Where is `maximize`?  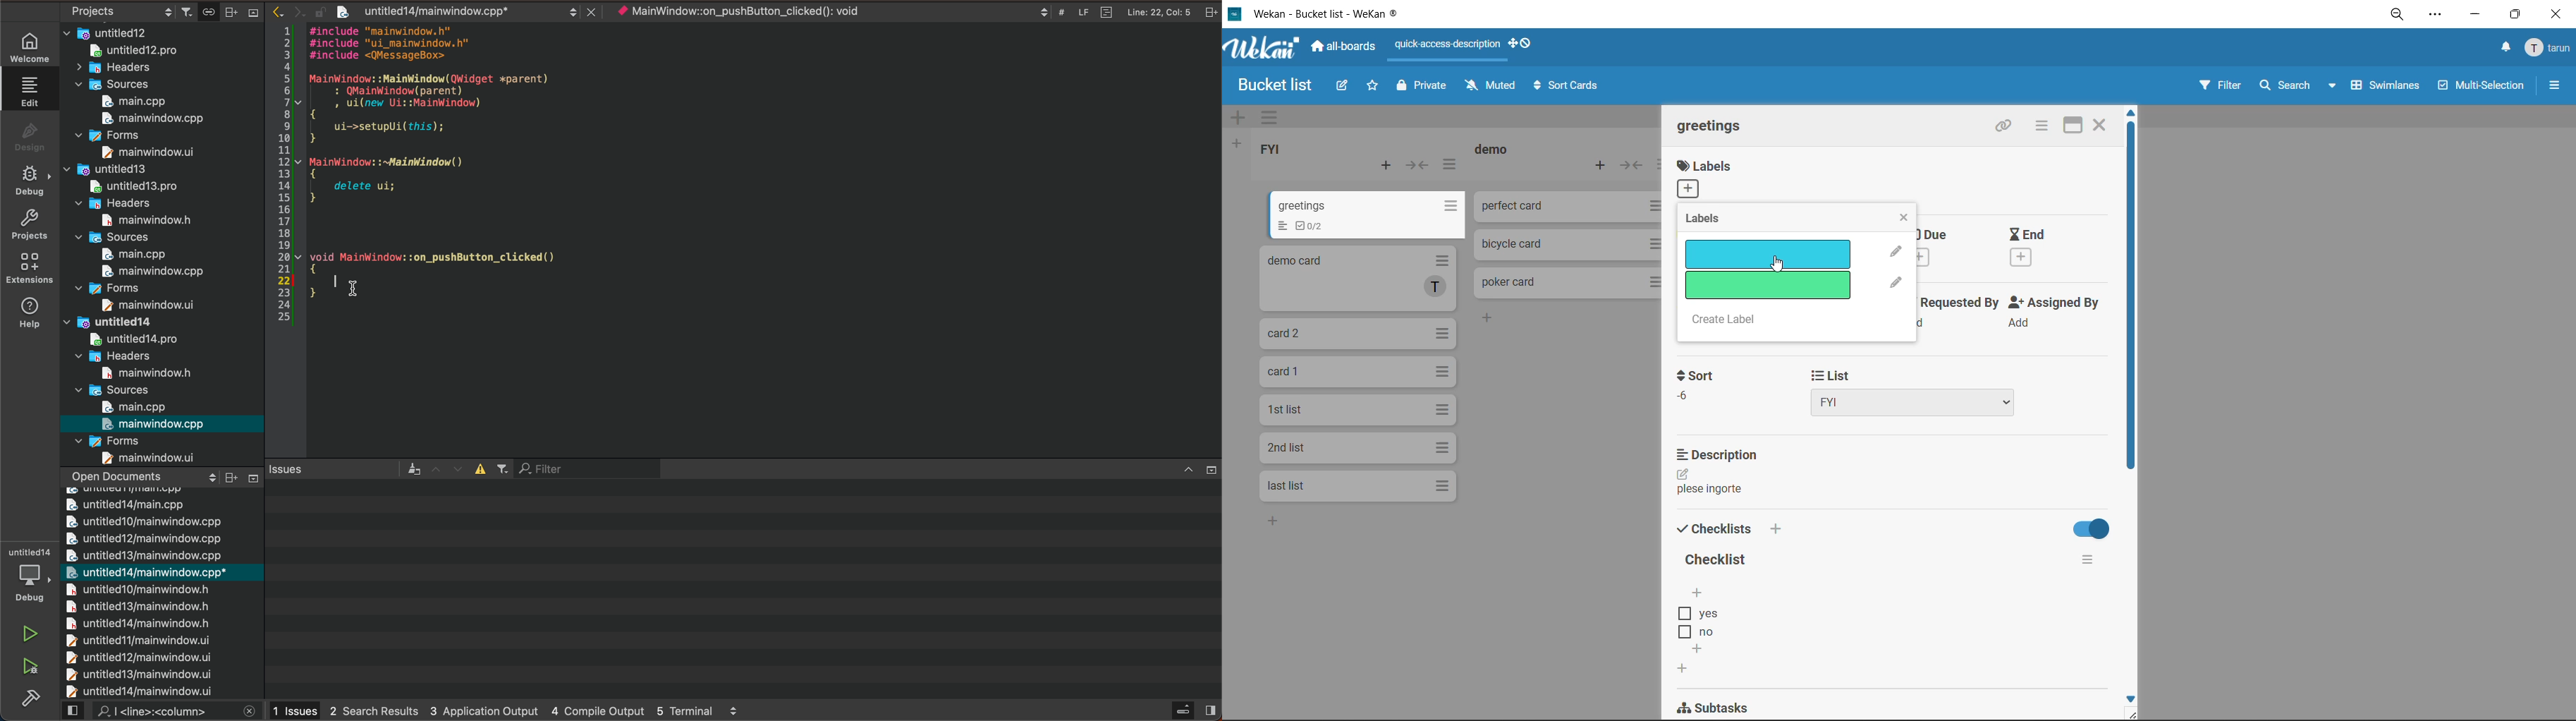 maximize is located at coordinates (2517, 13).